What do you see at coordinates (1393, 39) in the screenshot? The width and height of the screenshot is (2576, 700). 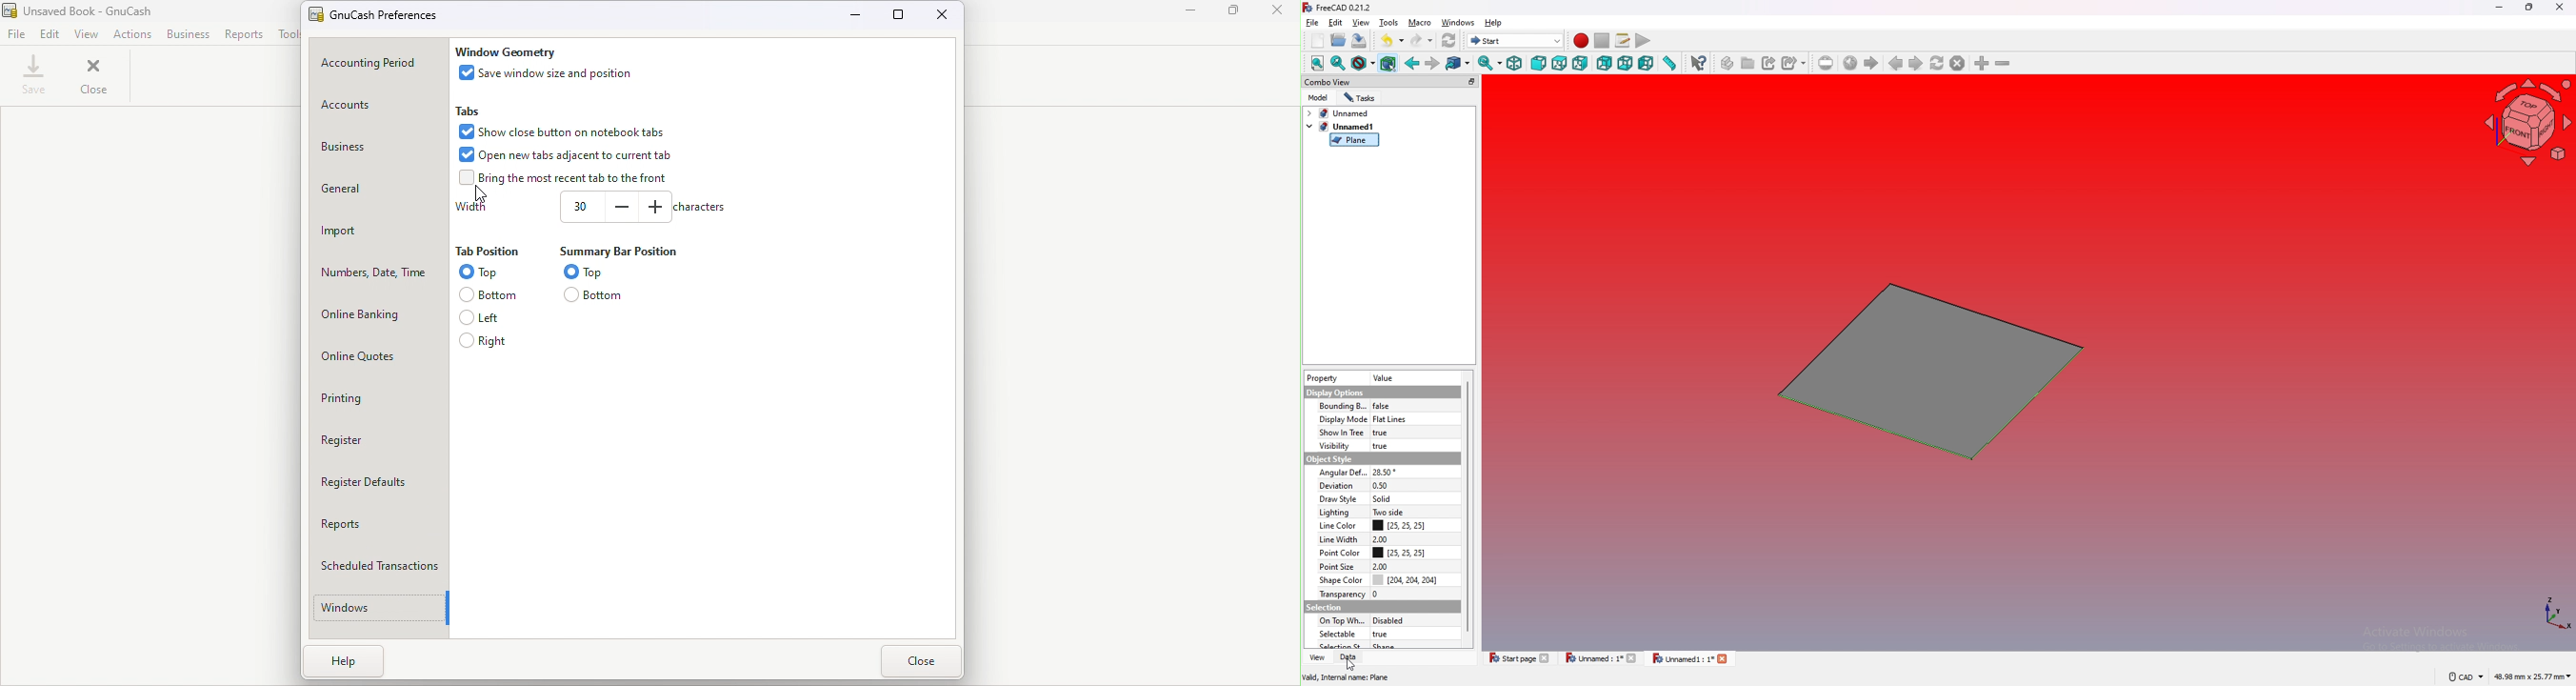 I see `undo` at bounding box center [1393, 39].